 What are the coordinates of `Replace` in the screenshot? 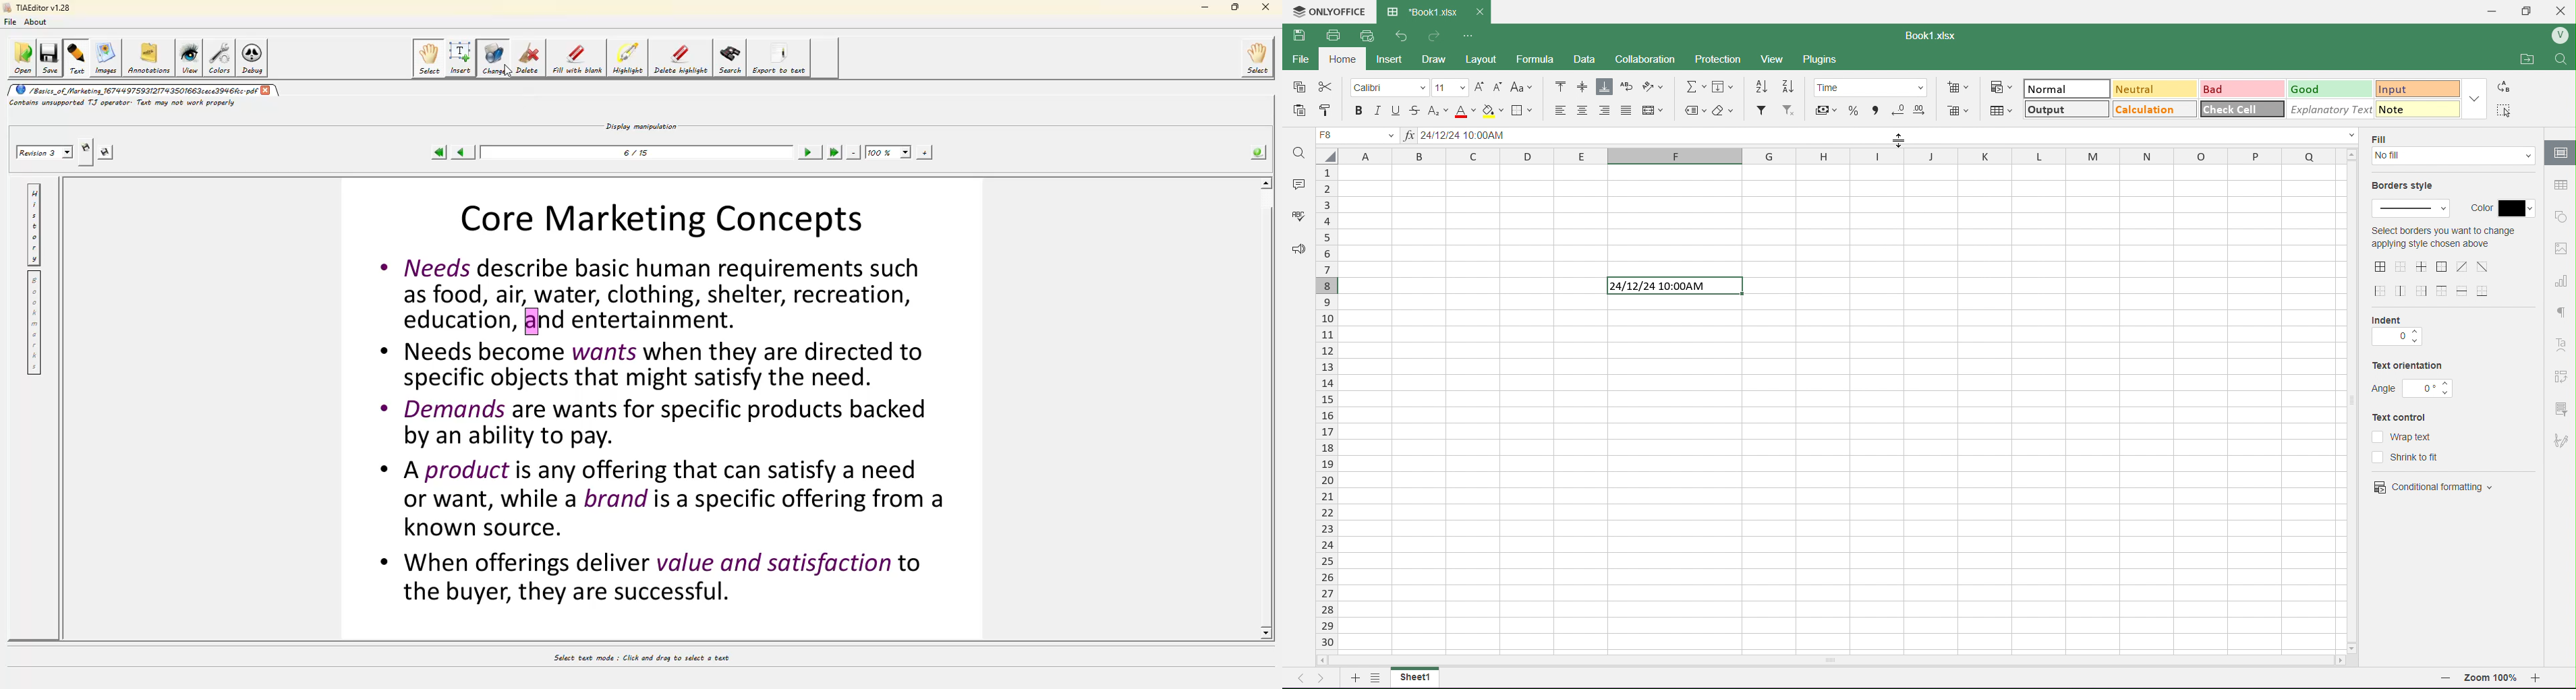 It's located at (2506, 87).